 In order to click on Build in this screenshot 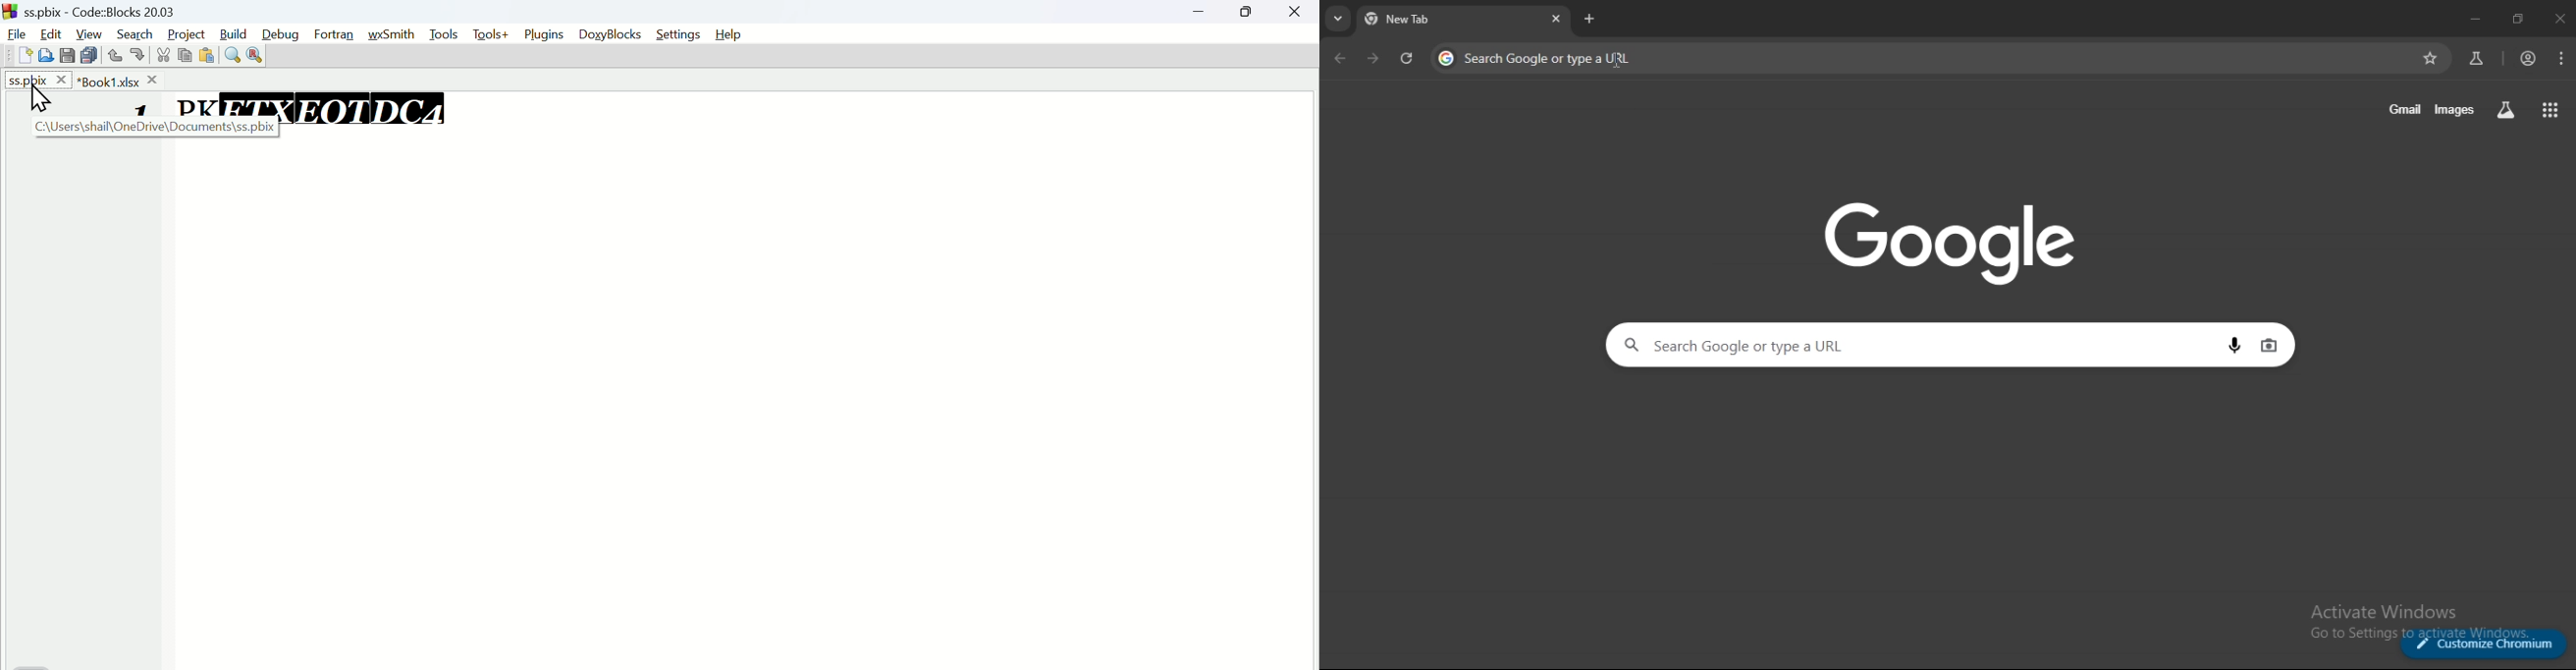, I will do `click(234, 32)`.